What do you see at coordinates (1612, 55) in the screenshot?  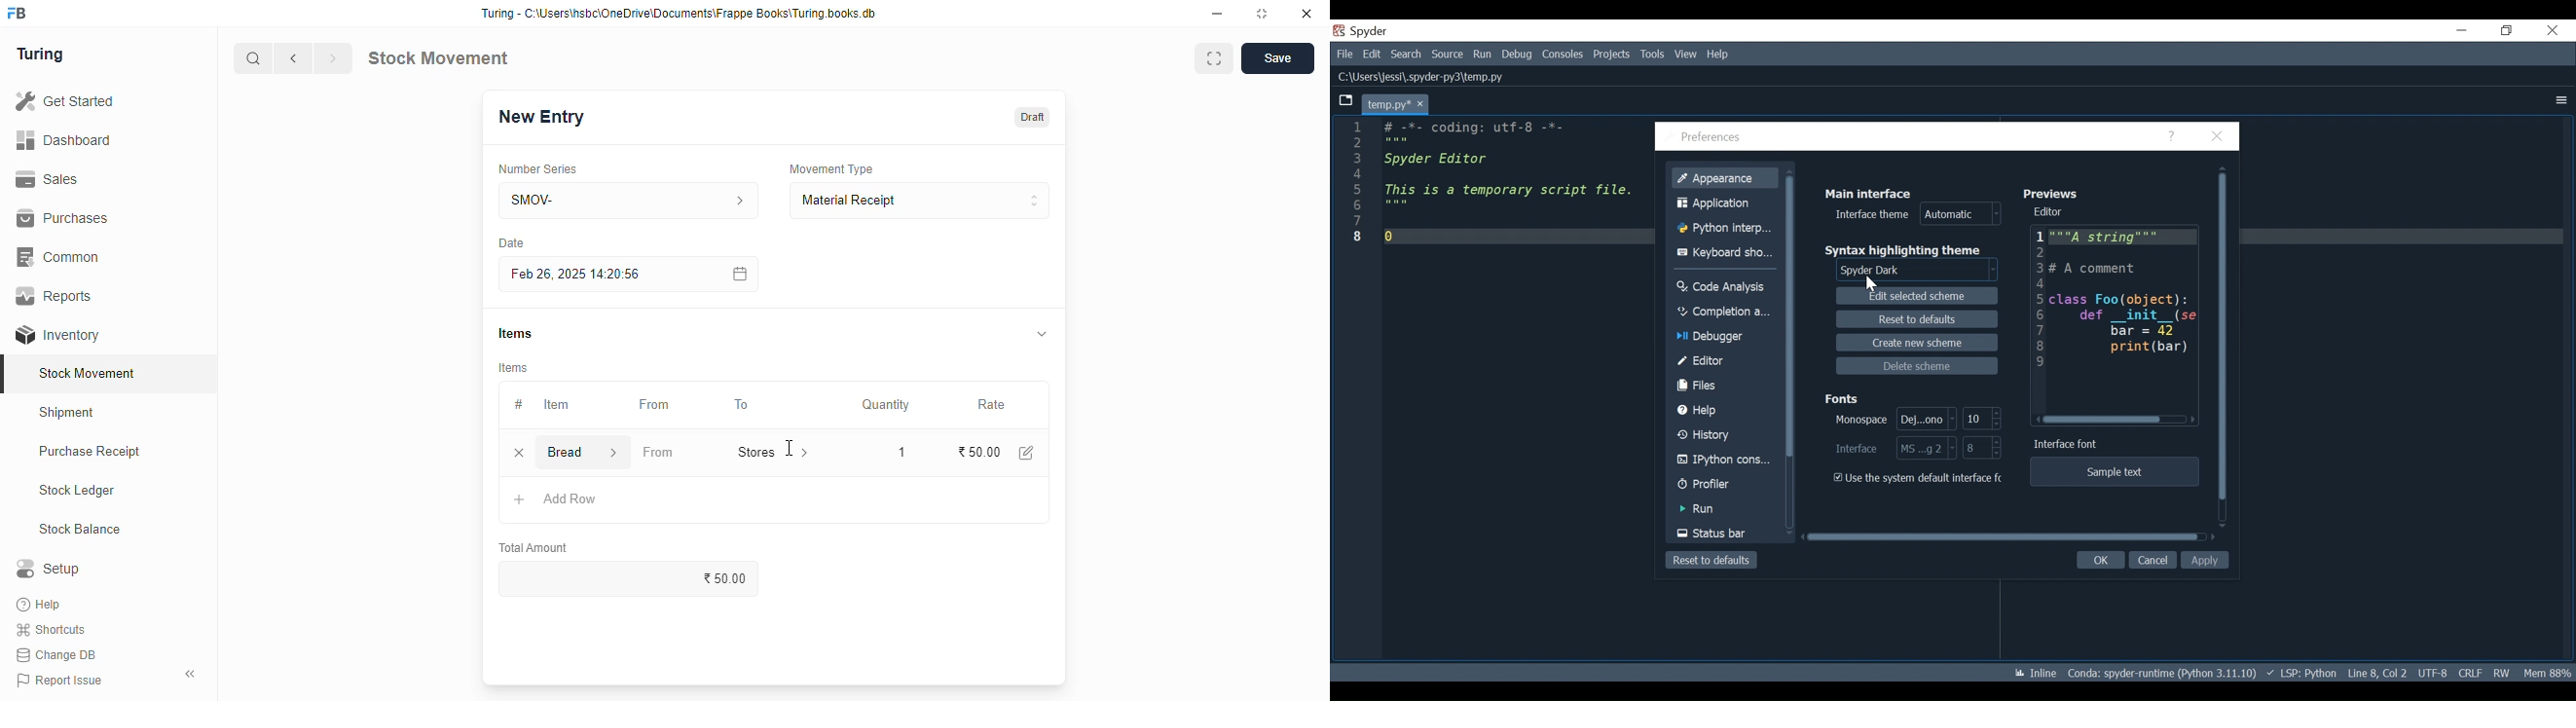 I see `Projects` at bounding box center [1612, 55].